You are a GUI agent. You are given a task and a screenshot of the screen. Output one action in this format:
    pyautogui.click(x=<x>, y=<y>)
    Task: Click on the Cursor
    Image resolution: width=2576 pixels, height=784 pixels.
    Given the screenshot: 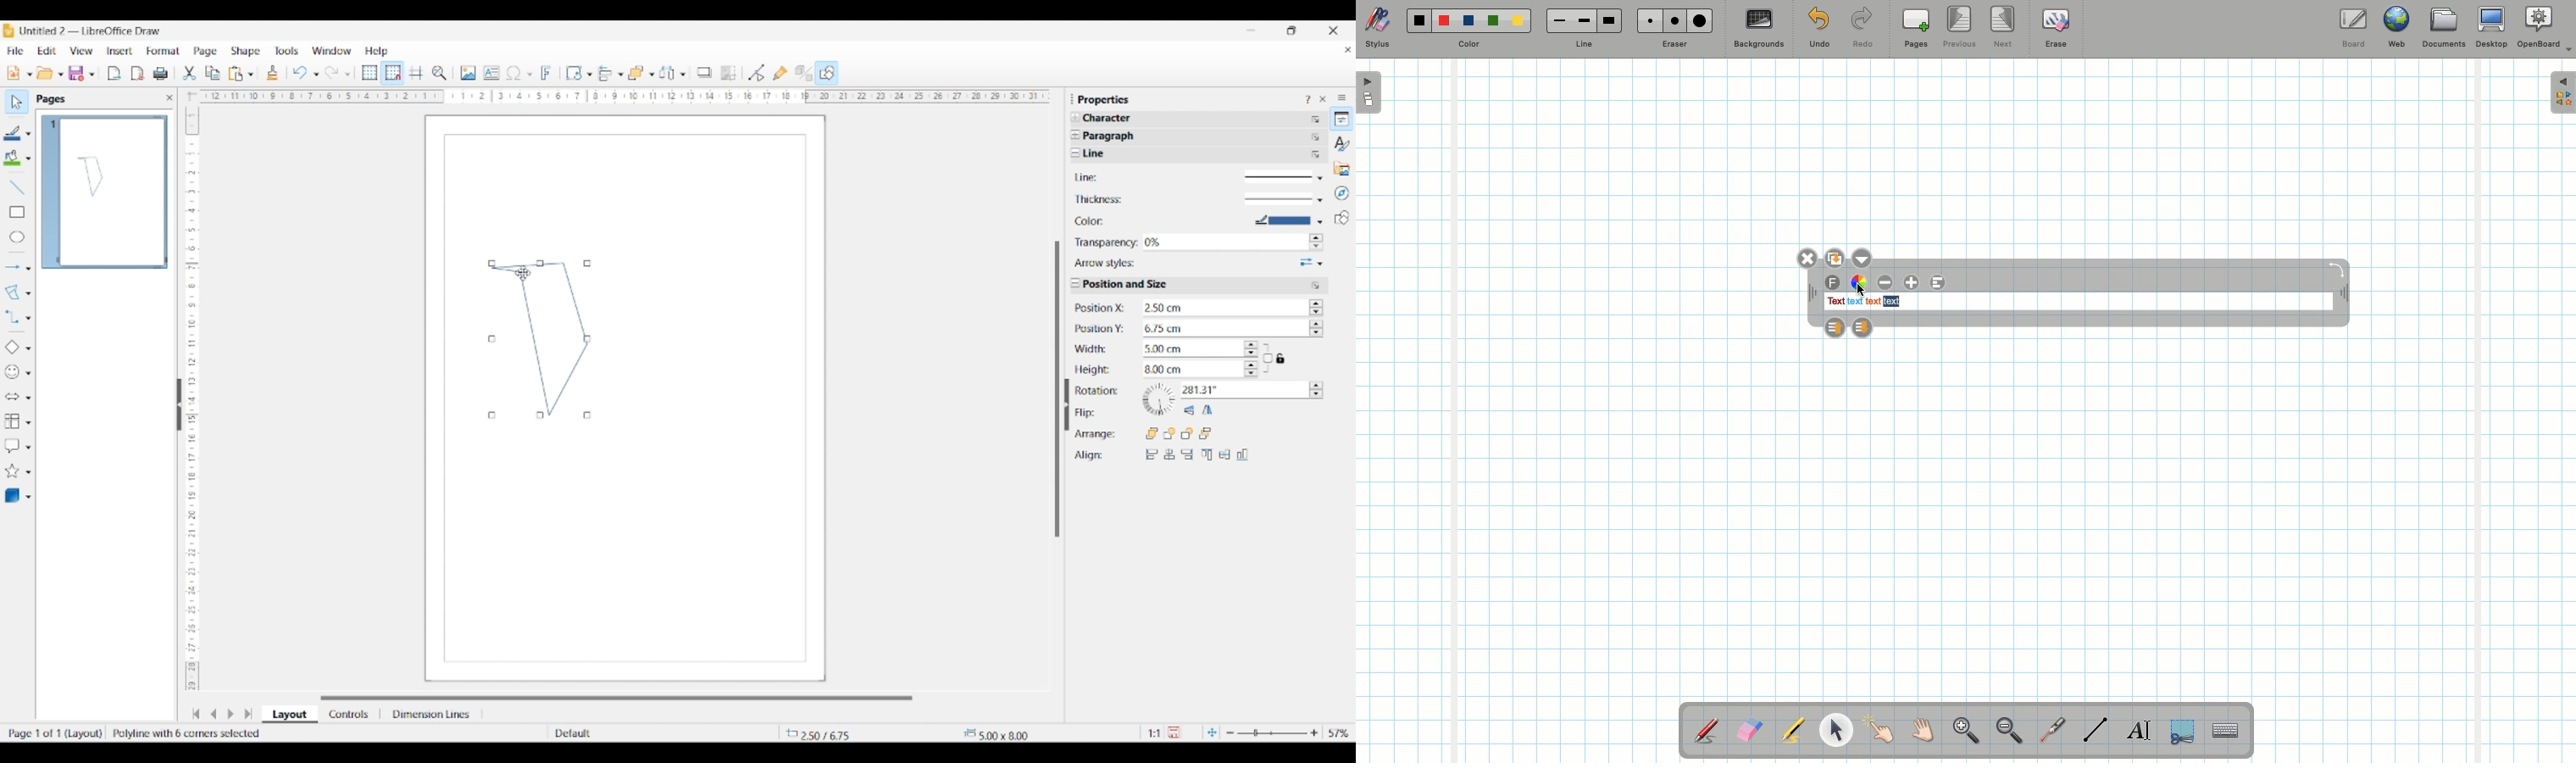 What is the action you would take?
    pyautogui.click(x=523, y=273)
    